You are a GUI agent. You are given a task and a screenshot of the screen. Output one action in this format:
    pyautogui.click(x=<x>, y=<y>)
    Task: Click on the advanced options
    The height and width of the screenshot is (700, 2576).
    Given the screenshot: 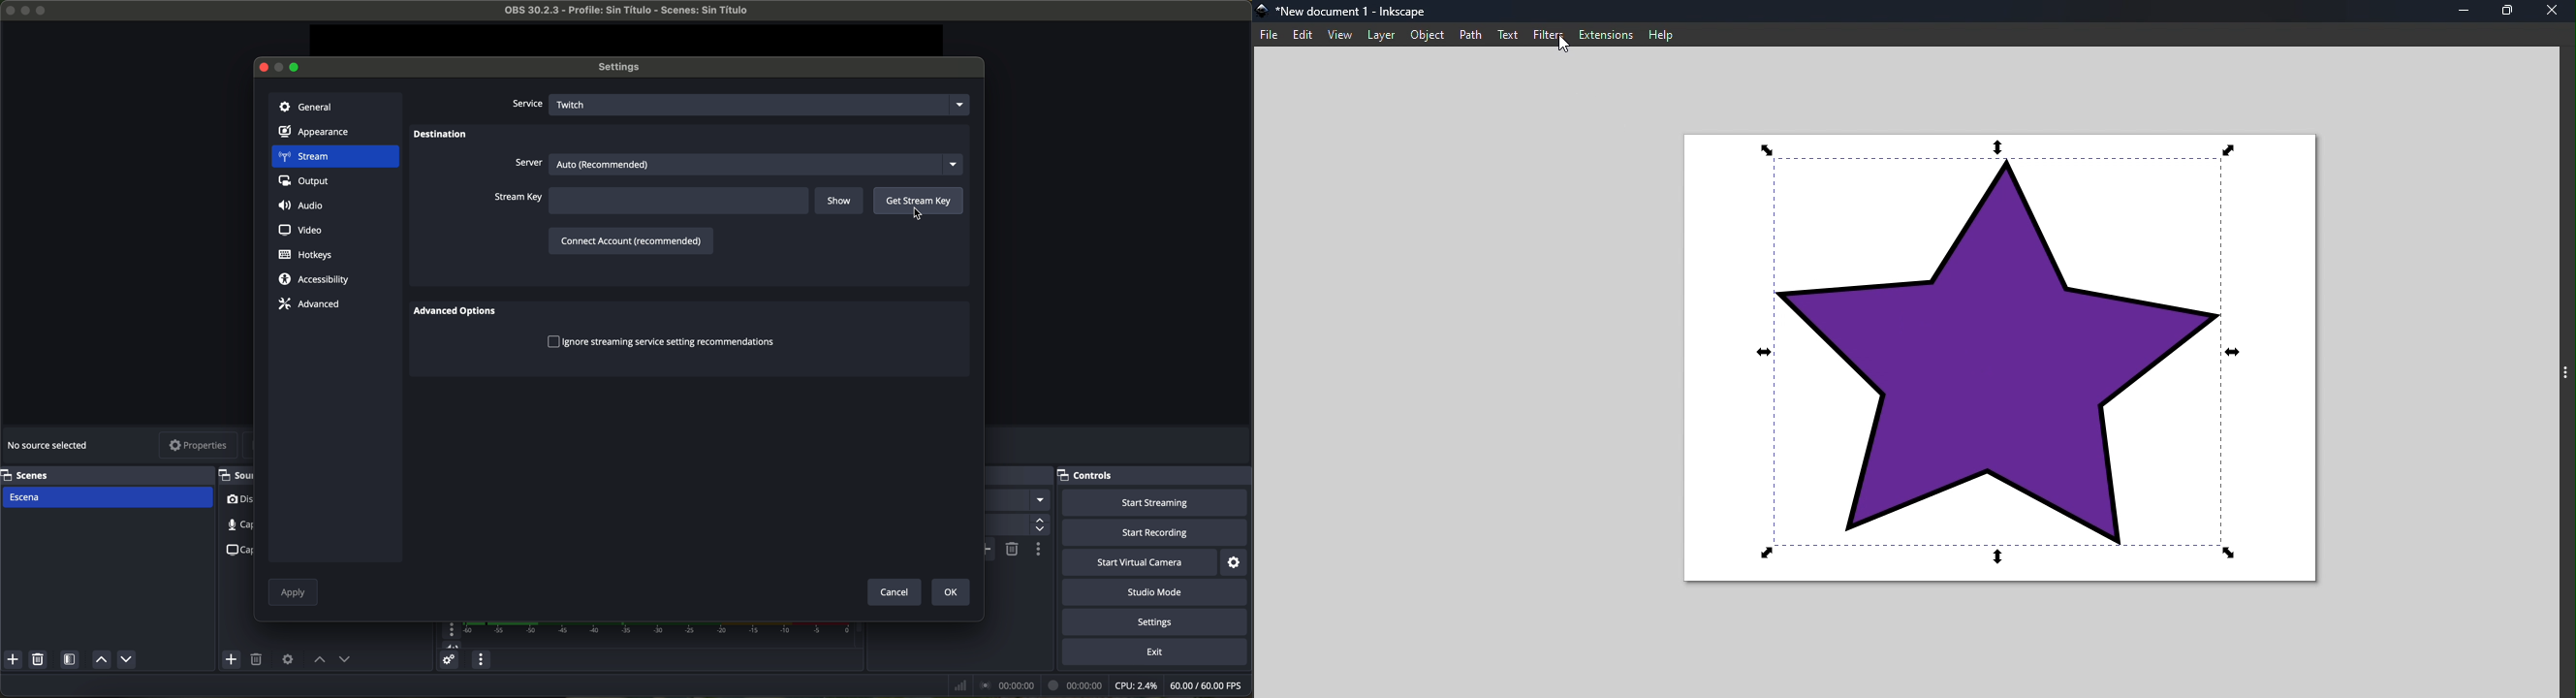 What is the action you would take?
    pyautogui.click(x=460, y=312)
    